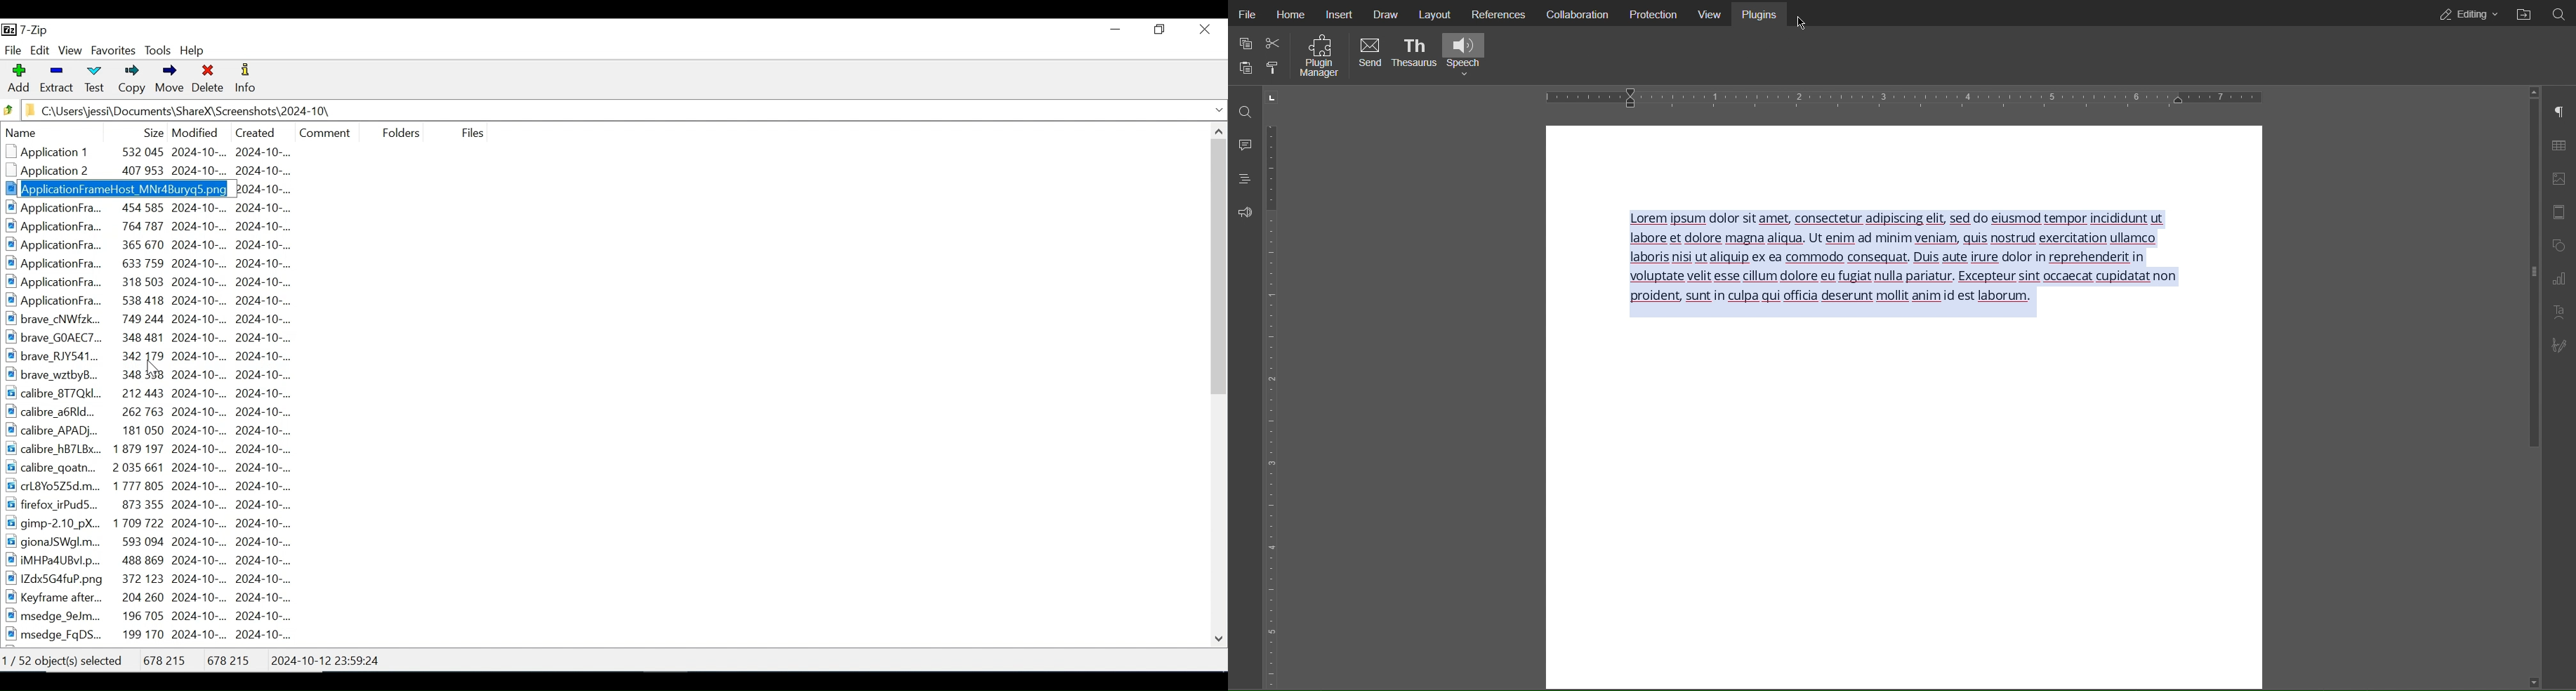  Describe the element at coordinates (1241, 179) in the screenshot. I see `Headings` at that location.